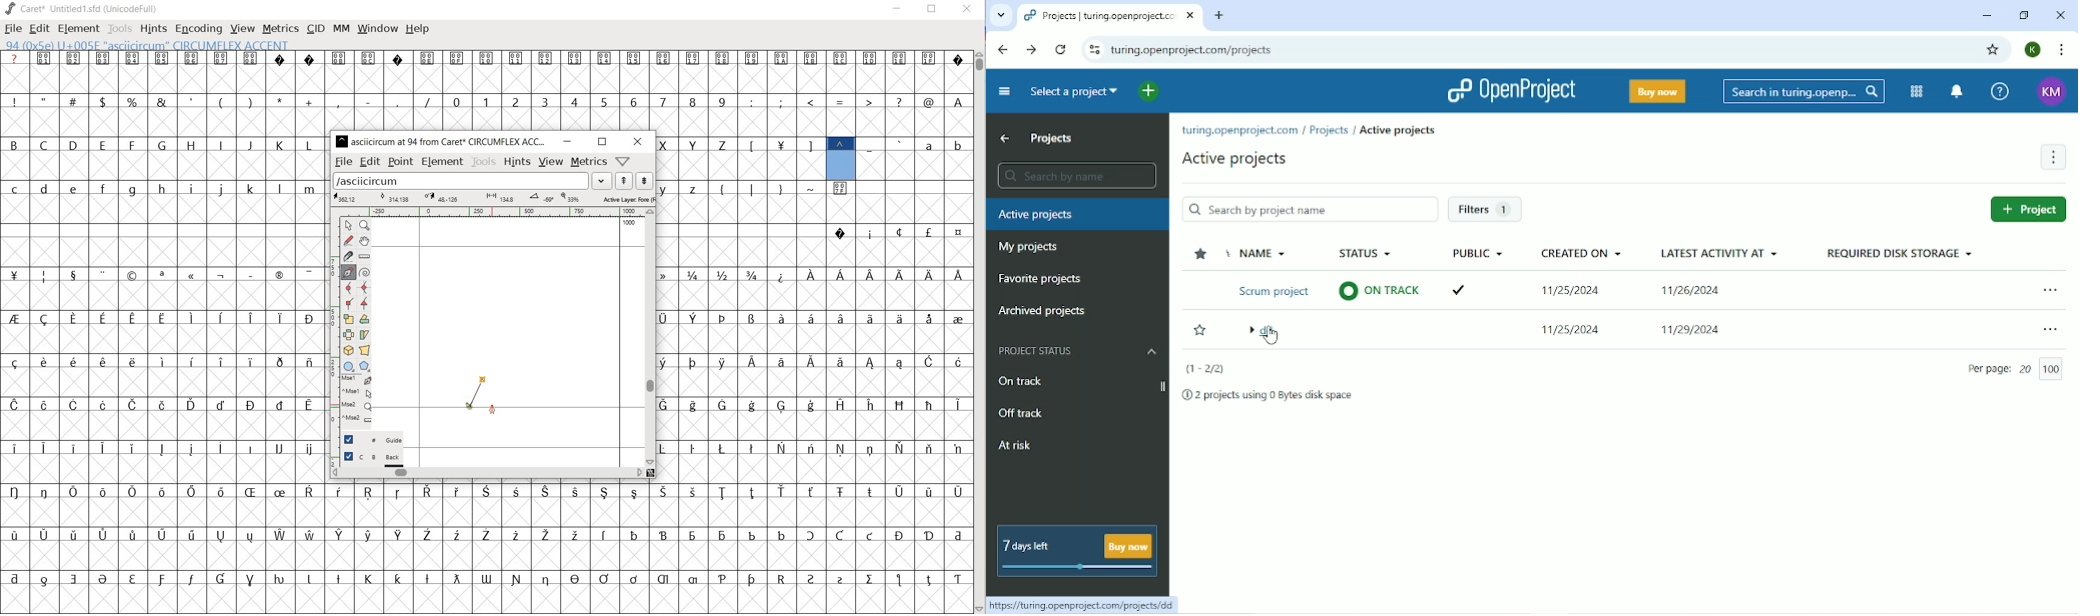 The width and height of the screenshot is (2100, 616). I want to click on Created on, so click(1576, 254).